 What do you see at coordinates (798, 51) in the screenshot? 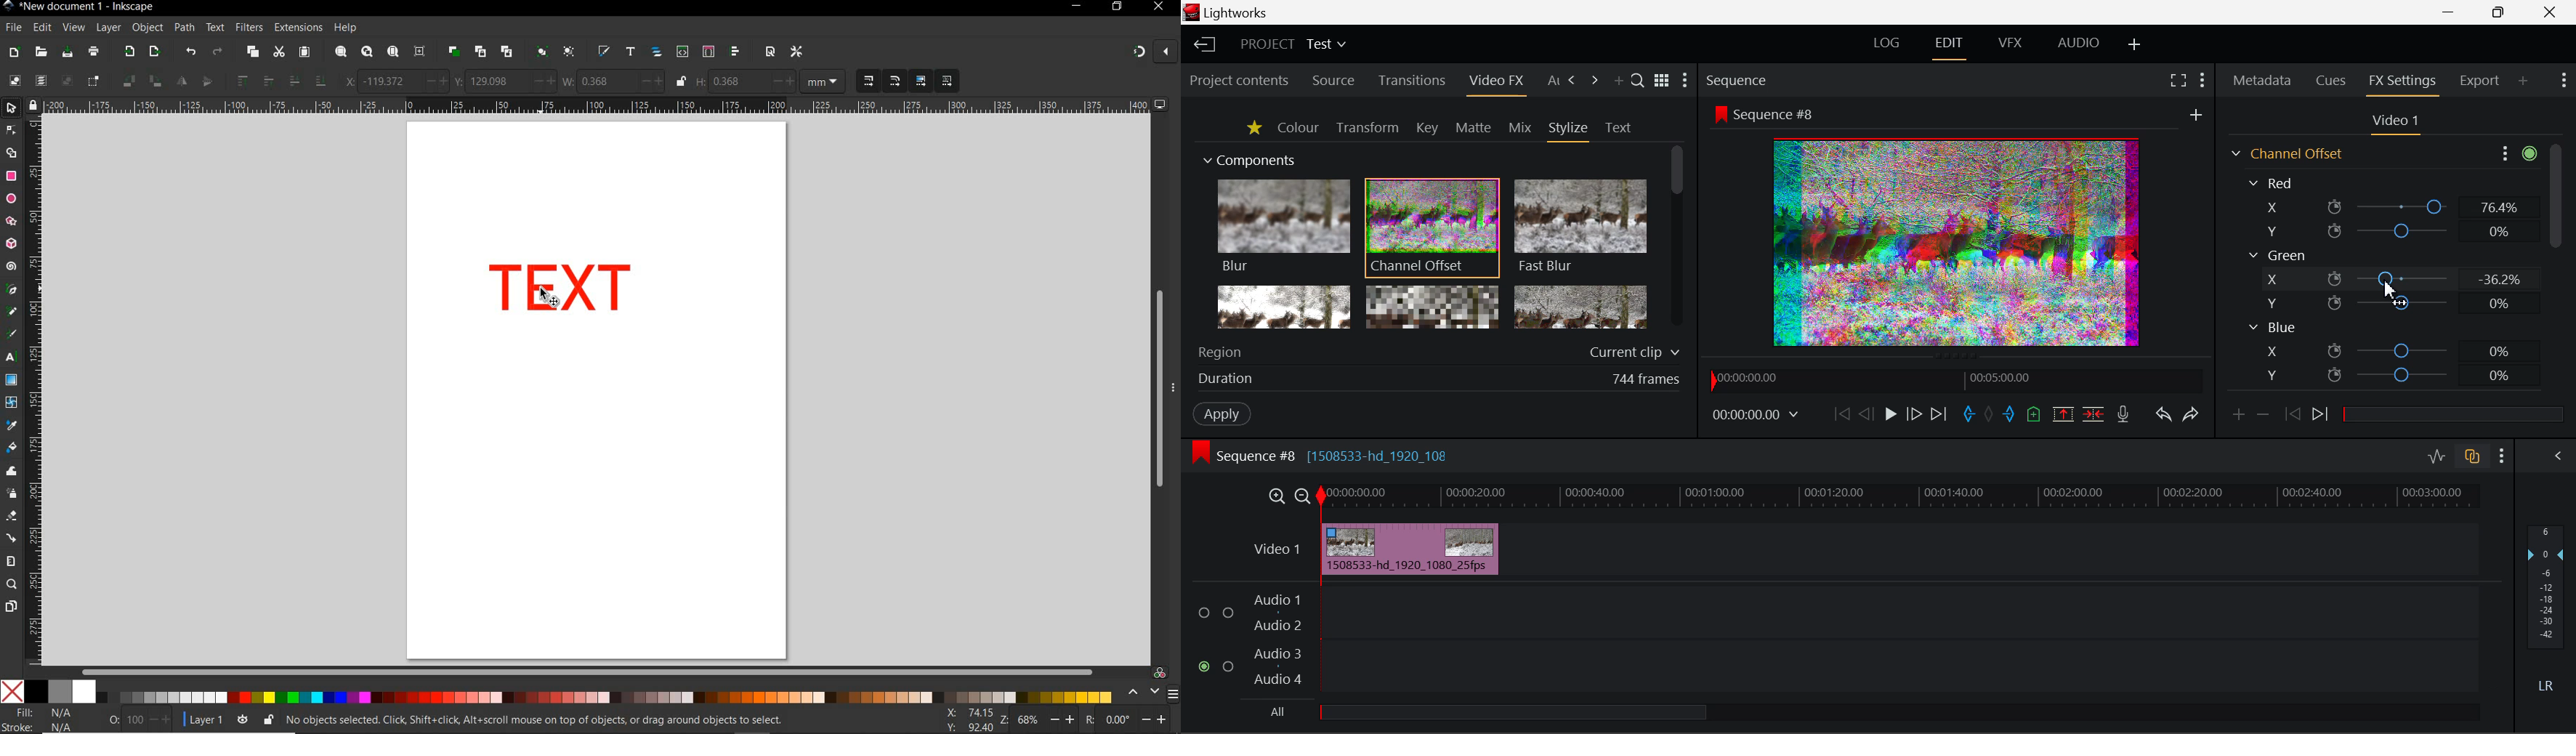
I see `OPEN PREFERENCES` at bounding box center [798, 51].